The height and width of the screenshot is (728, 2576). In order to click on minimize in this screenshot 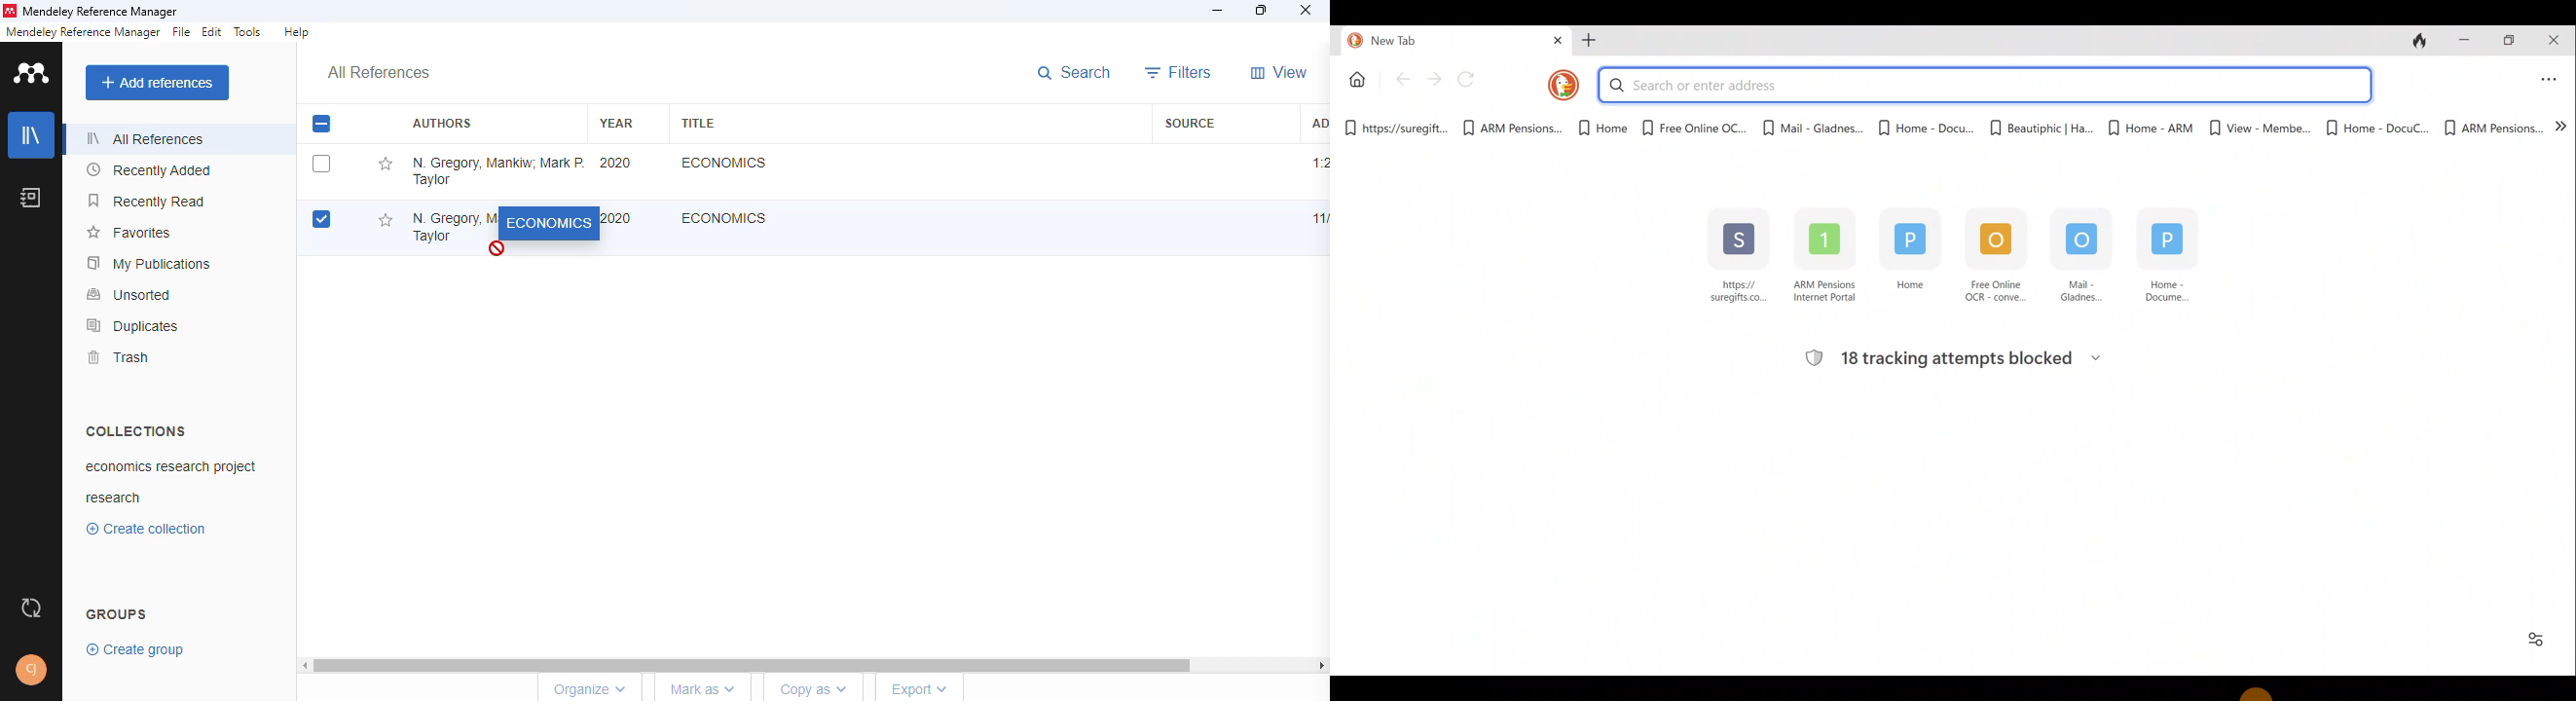, I will do `click(1219, 11)`.